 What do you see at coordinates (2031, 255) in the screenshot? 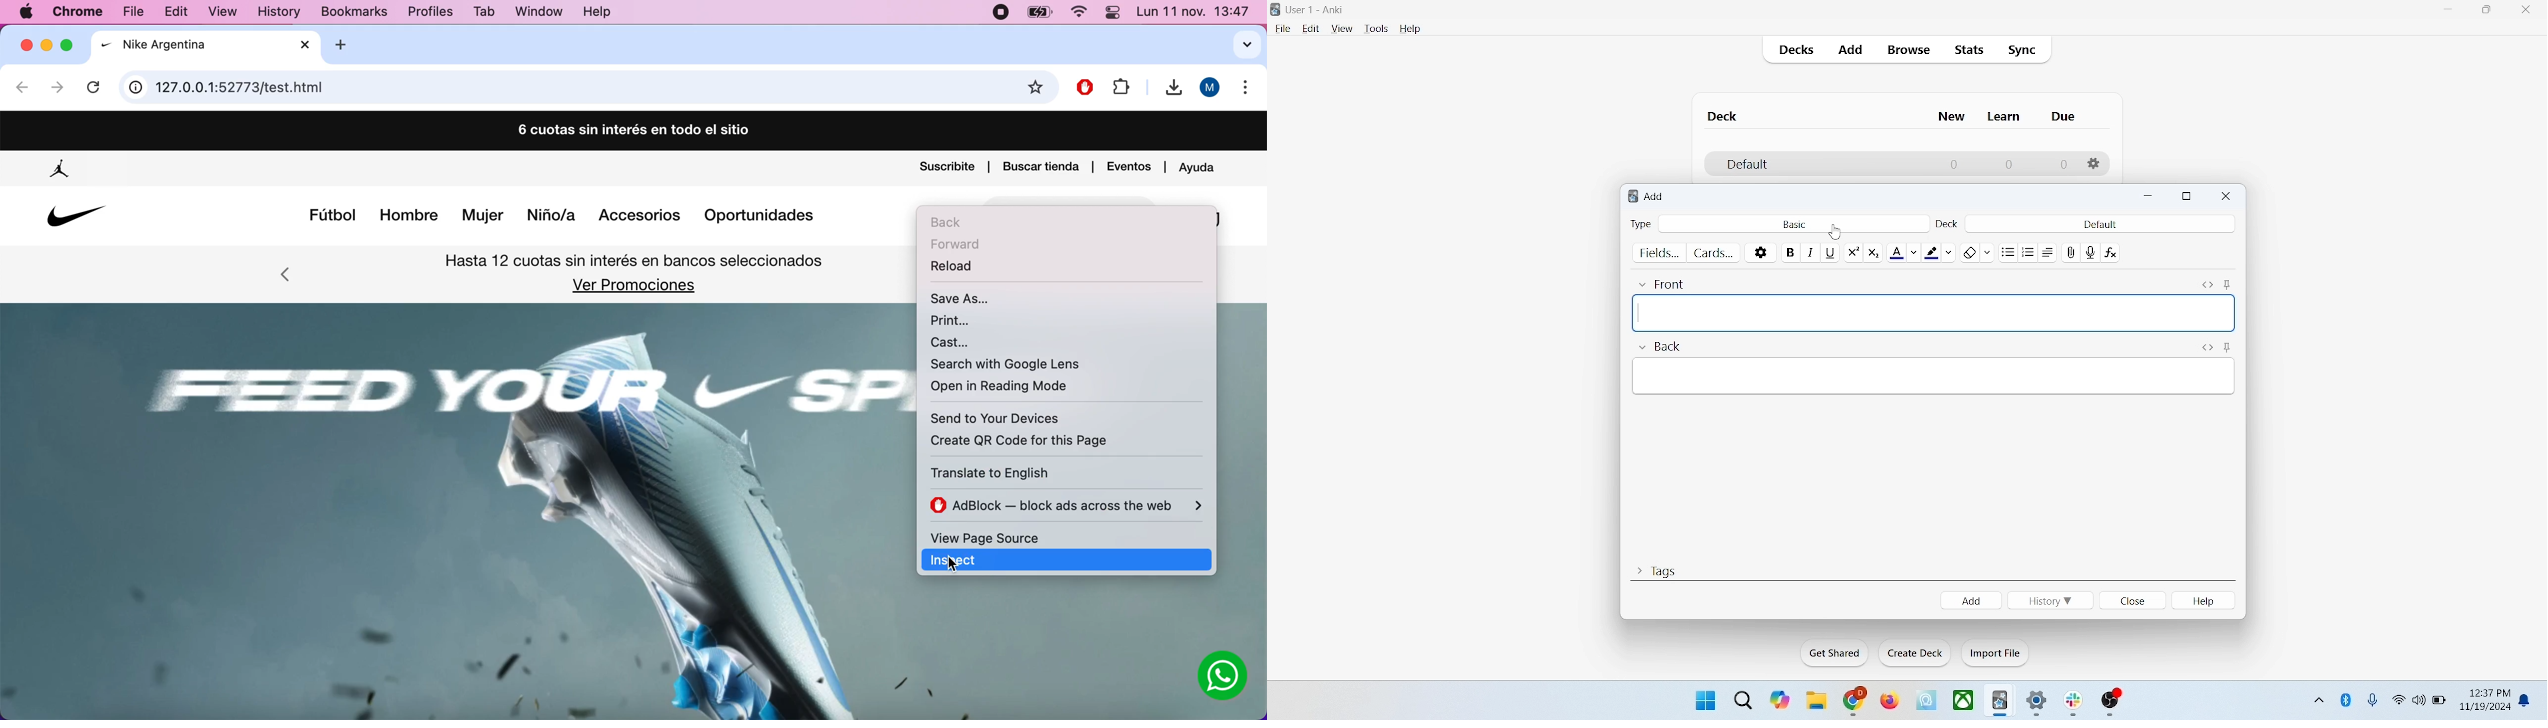
I see `ordered list` at bounding box center [2031, 255].